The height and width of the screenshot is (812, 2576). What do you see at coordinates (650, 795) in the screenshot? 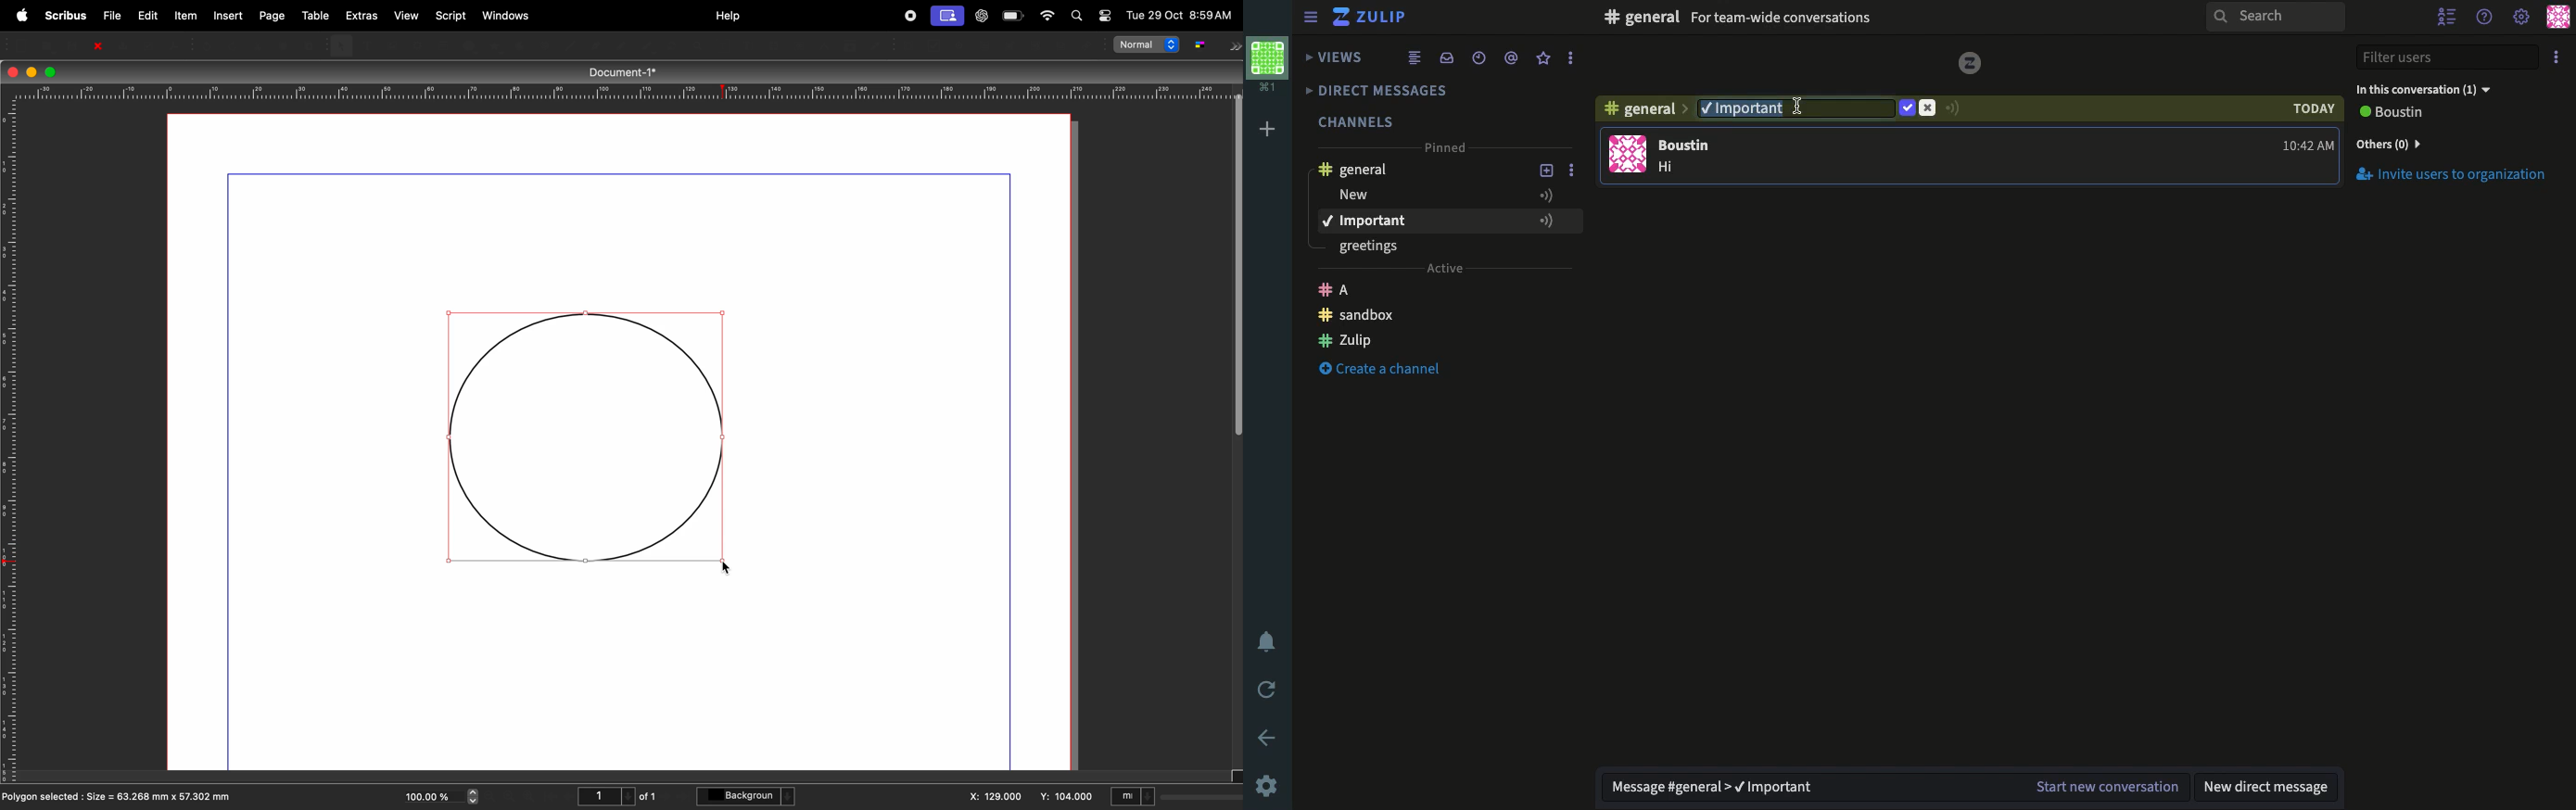
I see `of 1` at bounding box center [650, 795].